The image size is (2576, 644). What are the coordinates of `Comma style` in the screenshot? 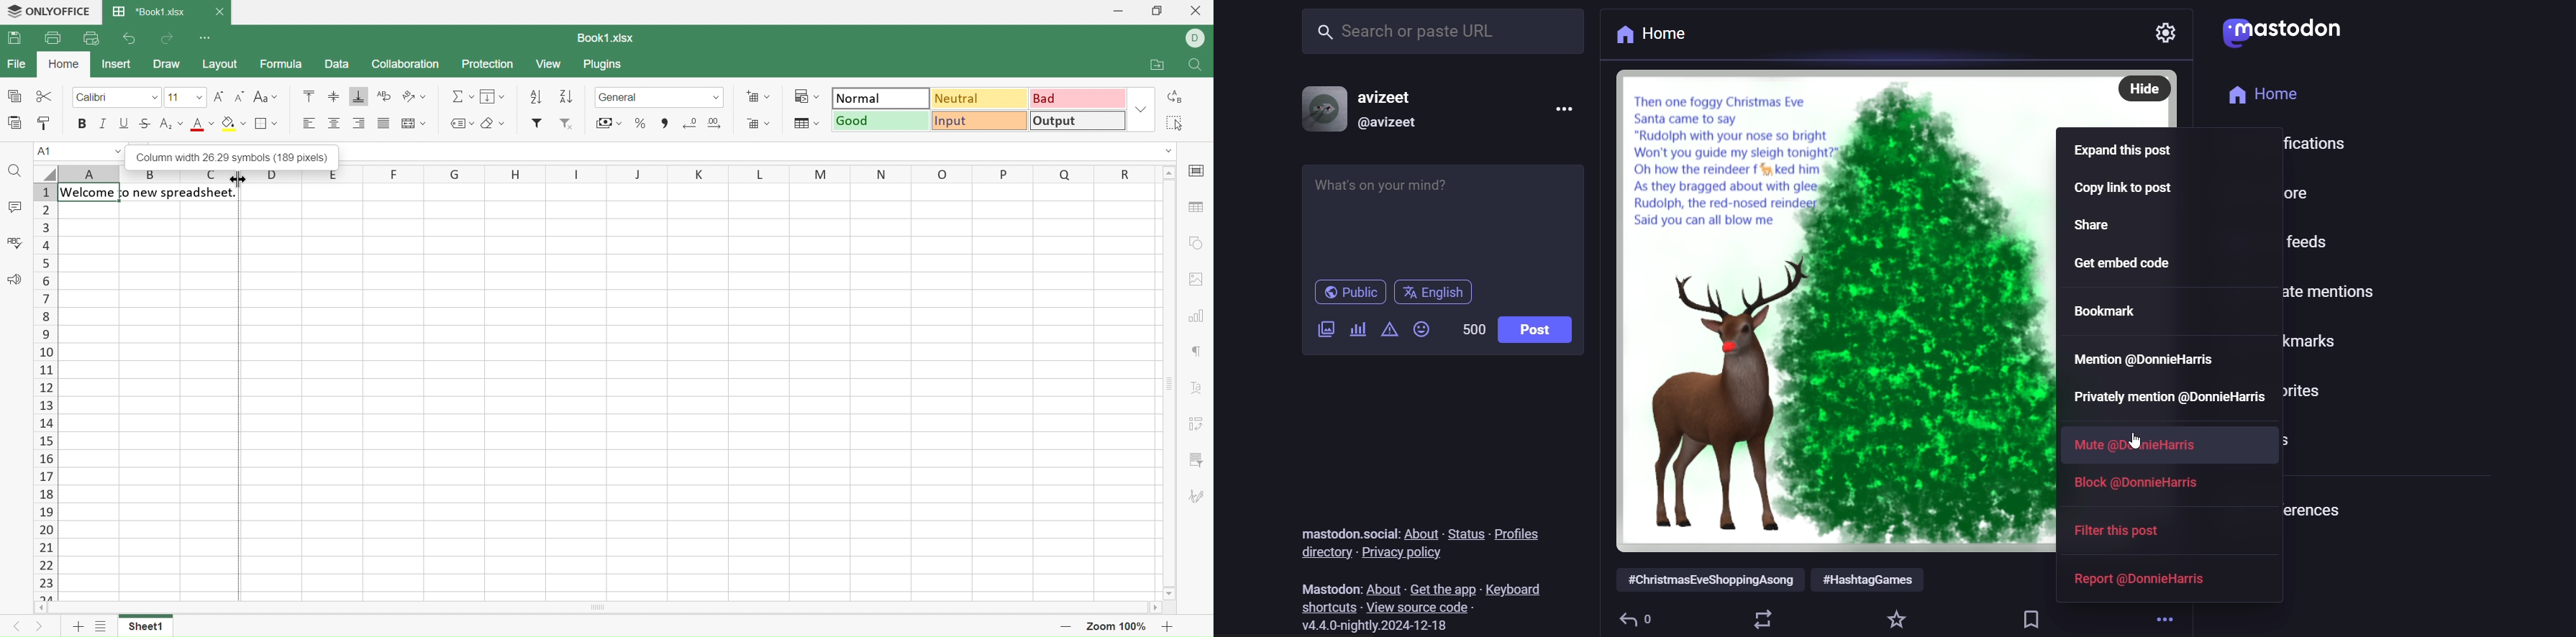 It's located at (664, 123).